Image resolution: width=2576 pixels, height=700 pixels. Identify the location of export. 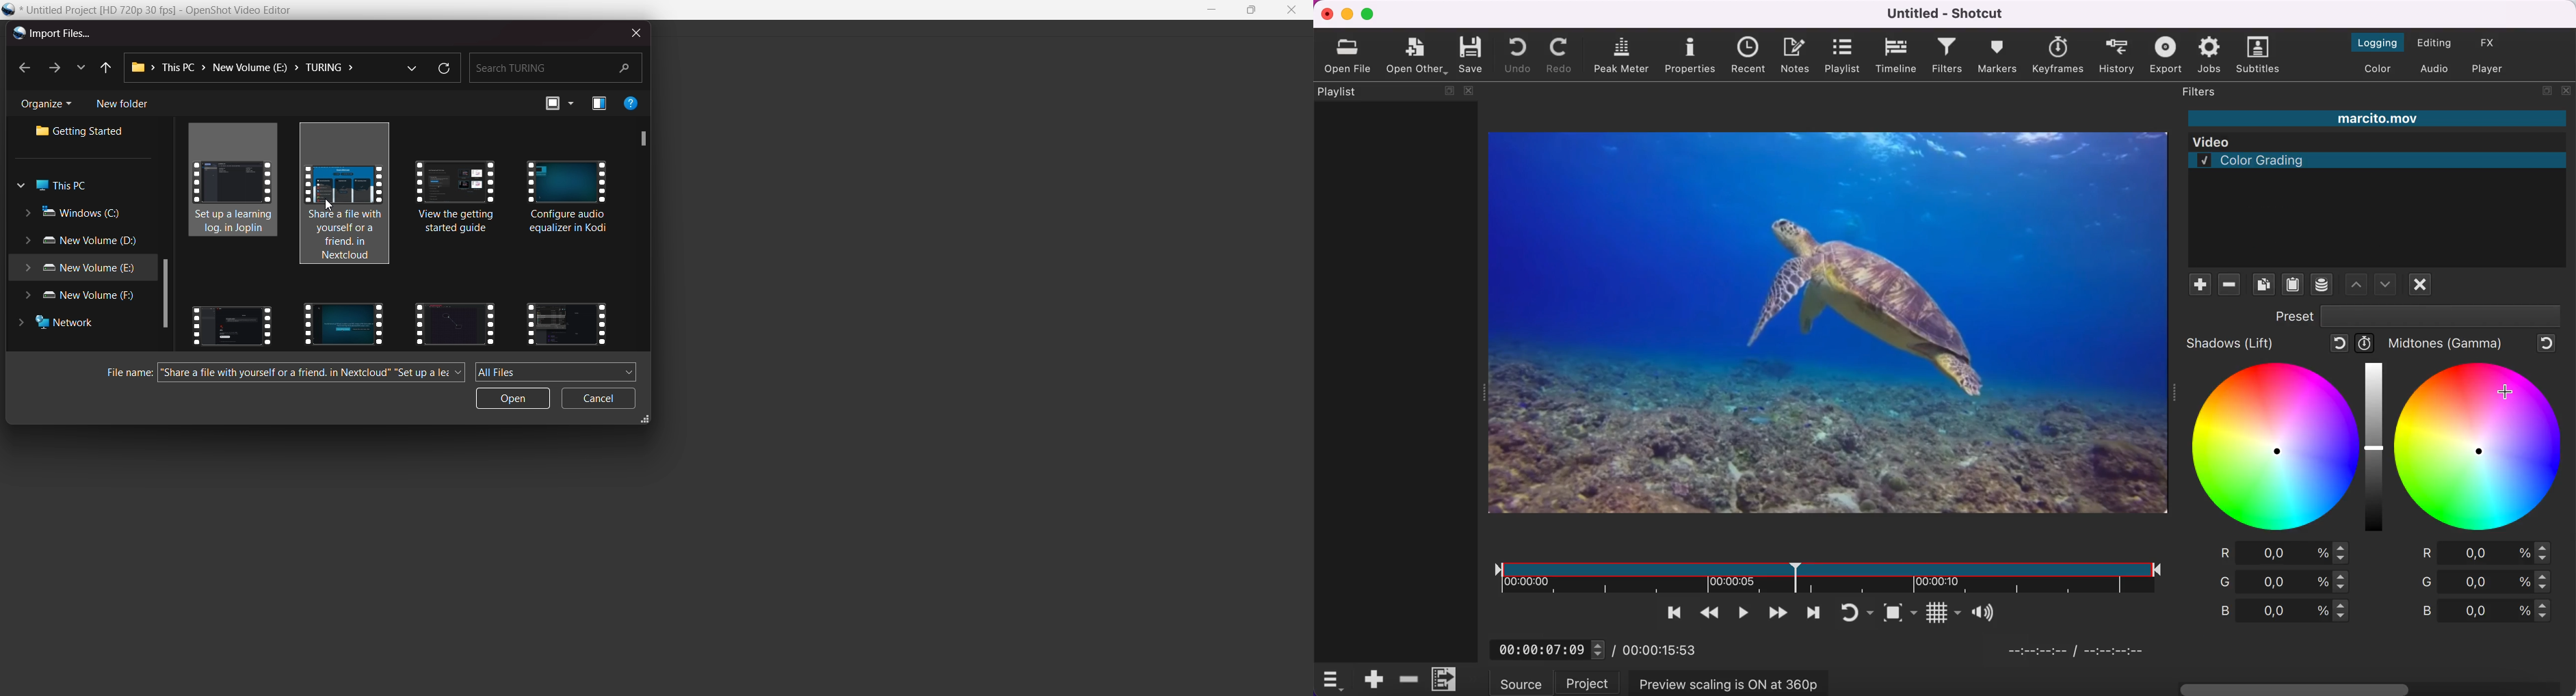
(2165, 55).